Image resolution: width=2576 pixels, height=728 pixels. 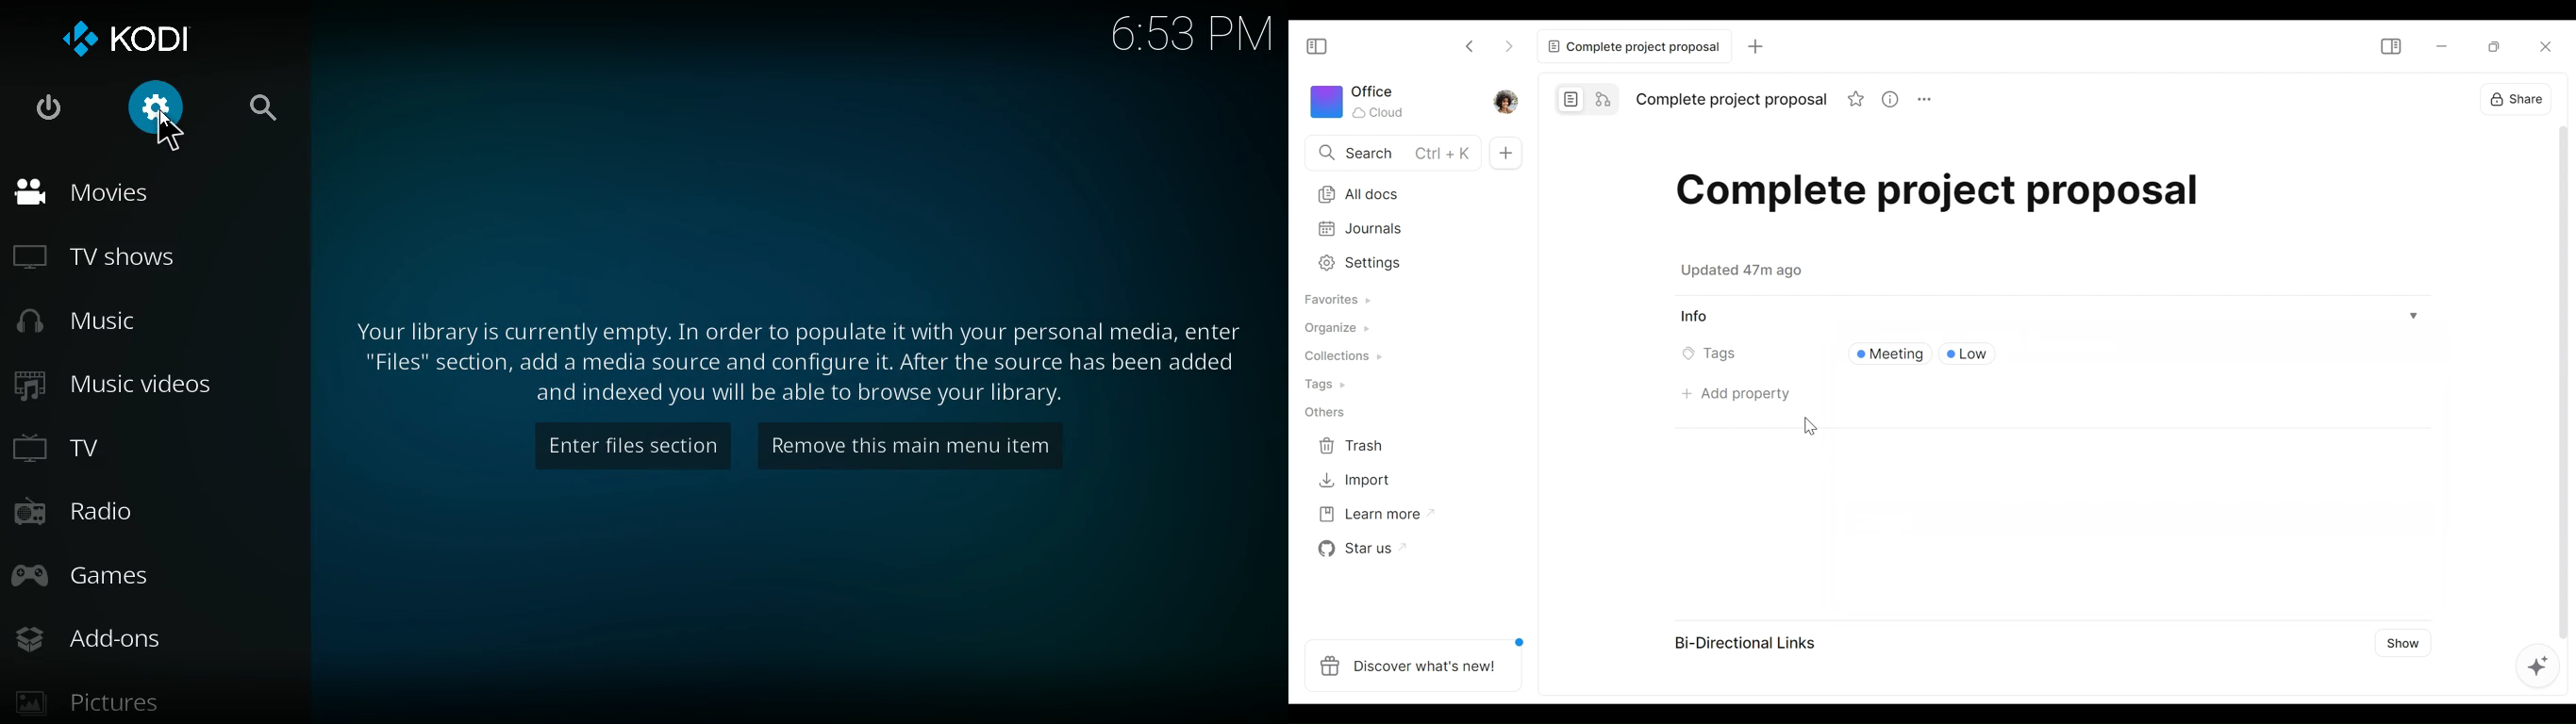 I want to click on Click to go back, so click(x=1473, y=44).